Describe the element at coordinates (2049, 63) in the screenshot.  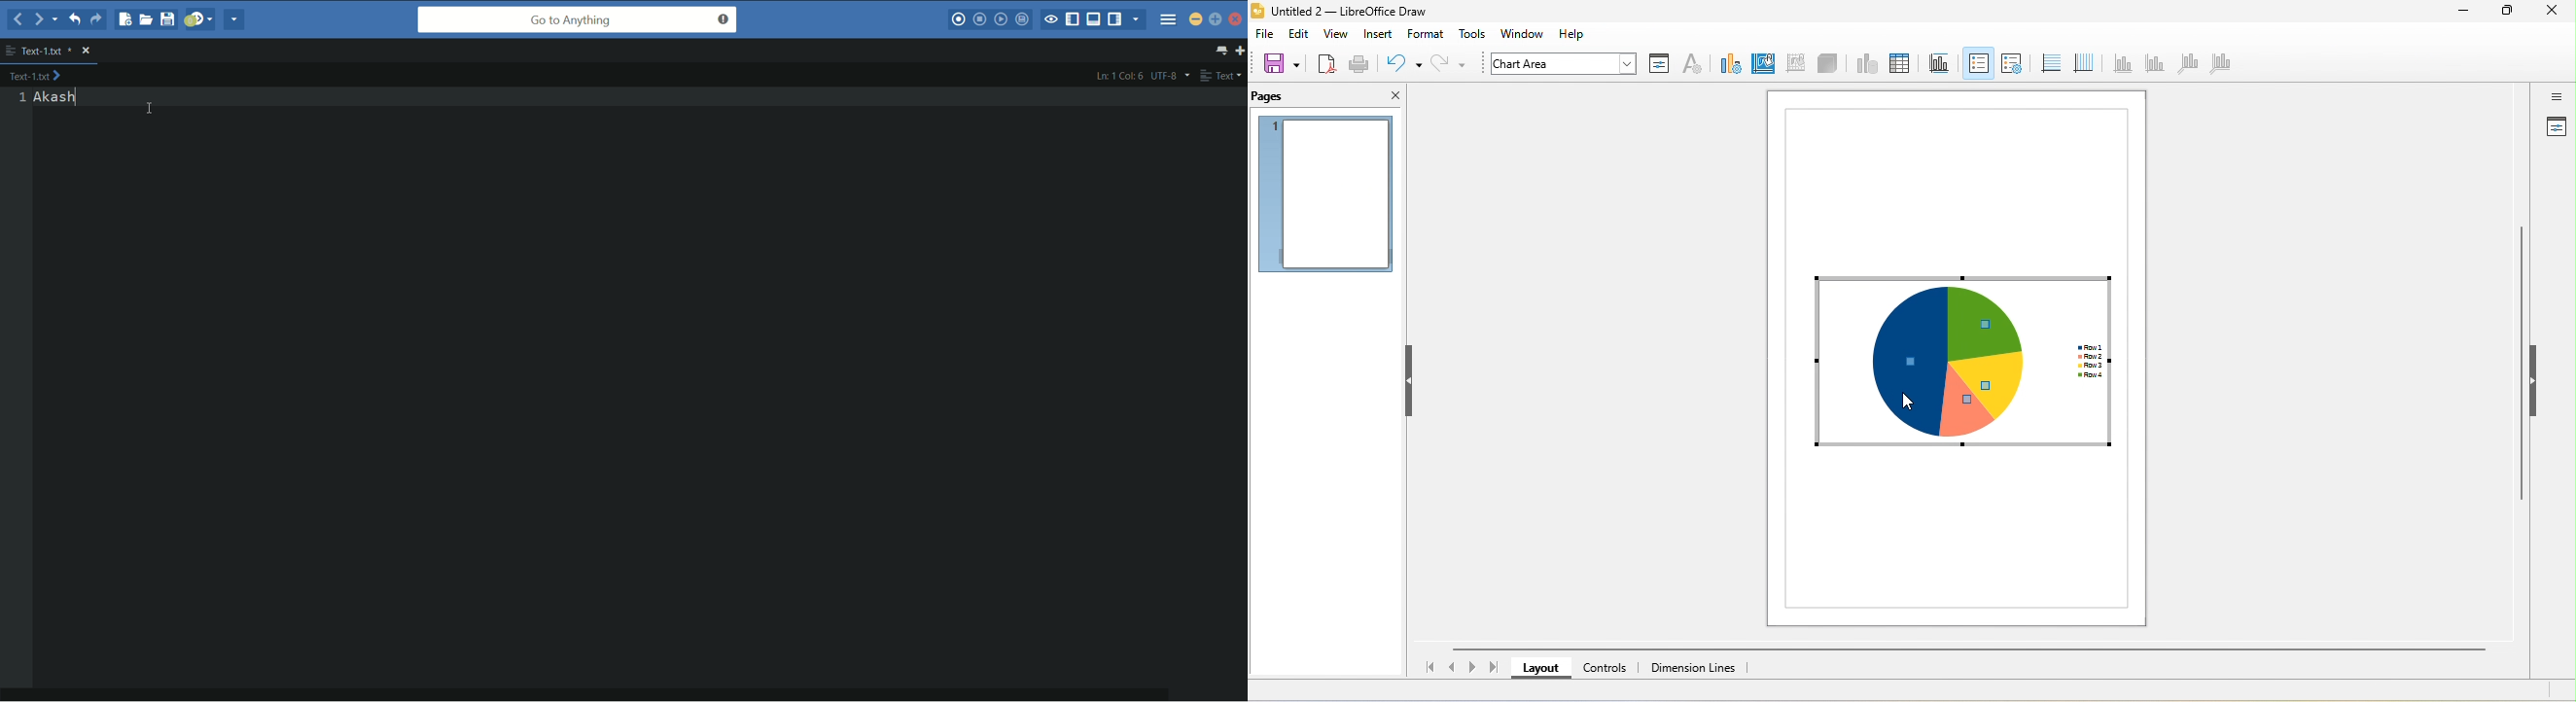
I see `horizontal grid` at that location.